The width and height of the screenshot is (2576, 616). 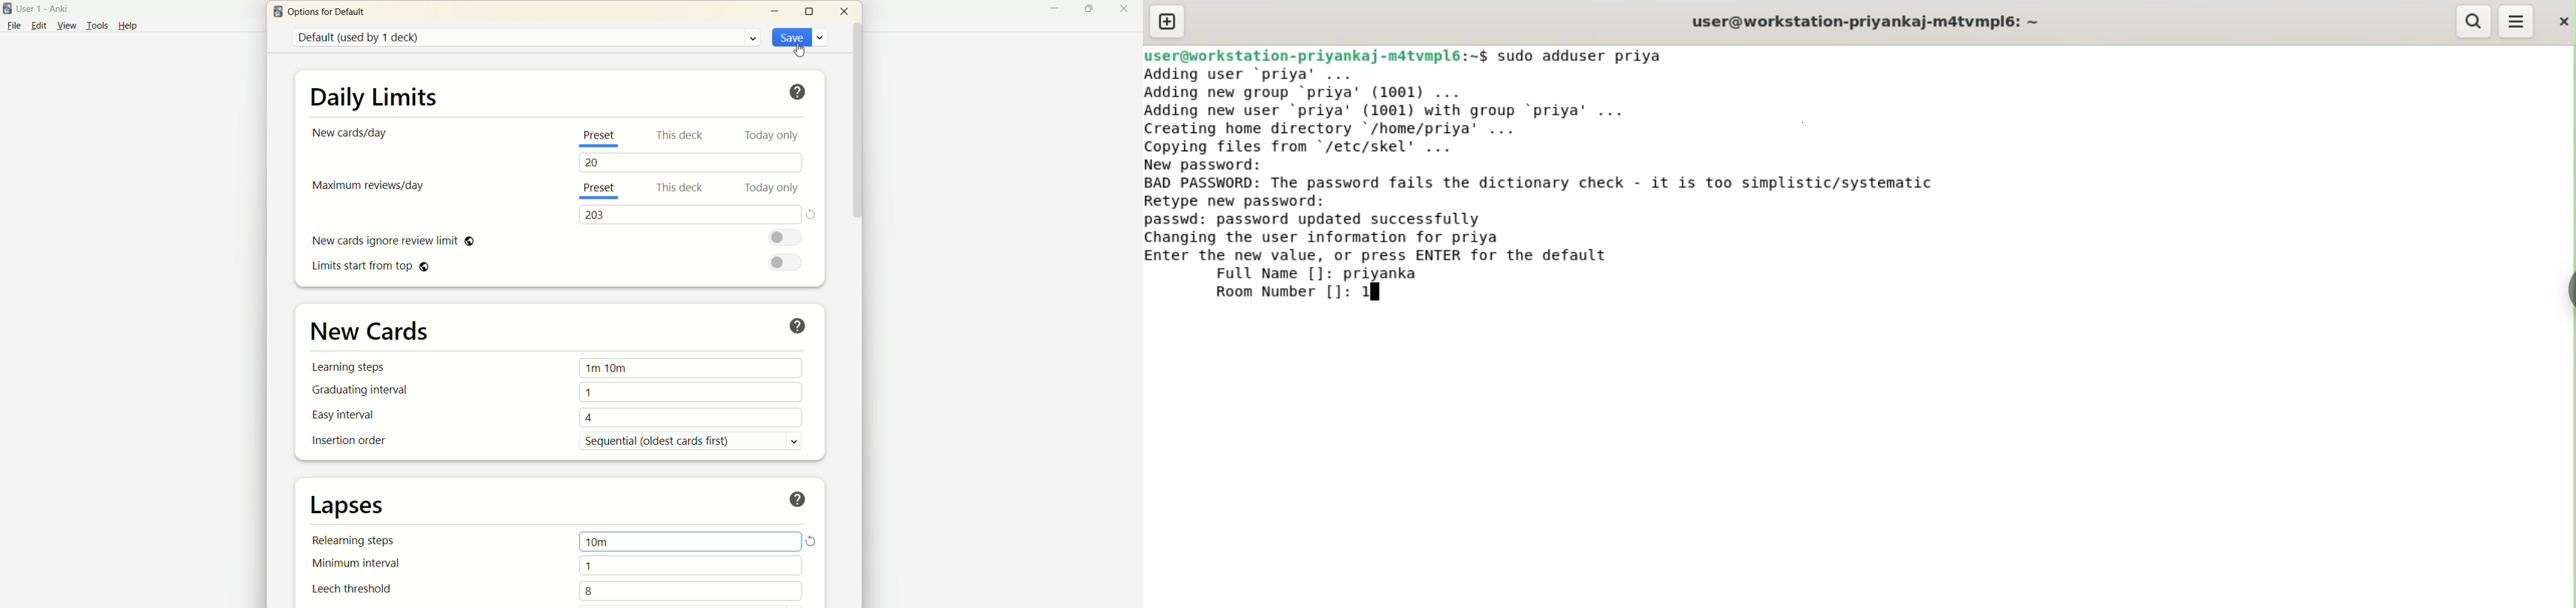 I want to click on close, so click(x=1125, y=10).